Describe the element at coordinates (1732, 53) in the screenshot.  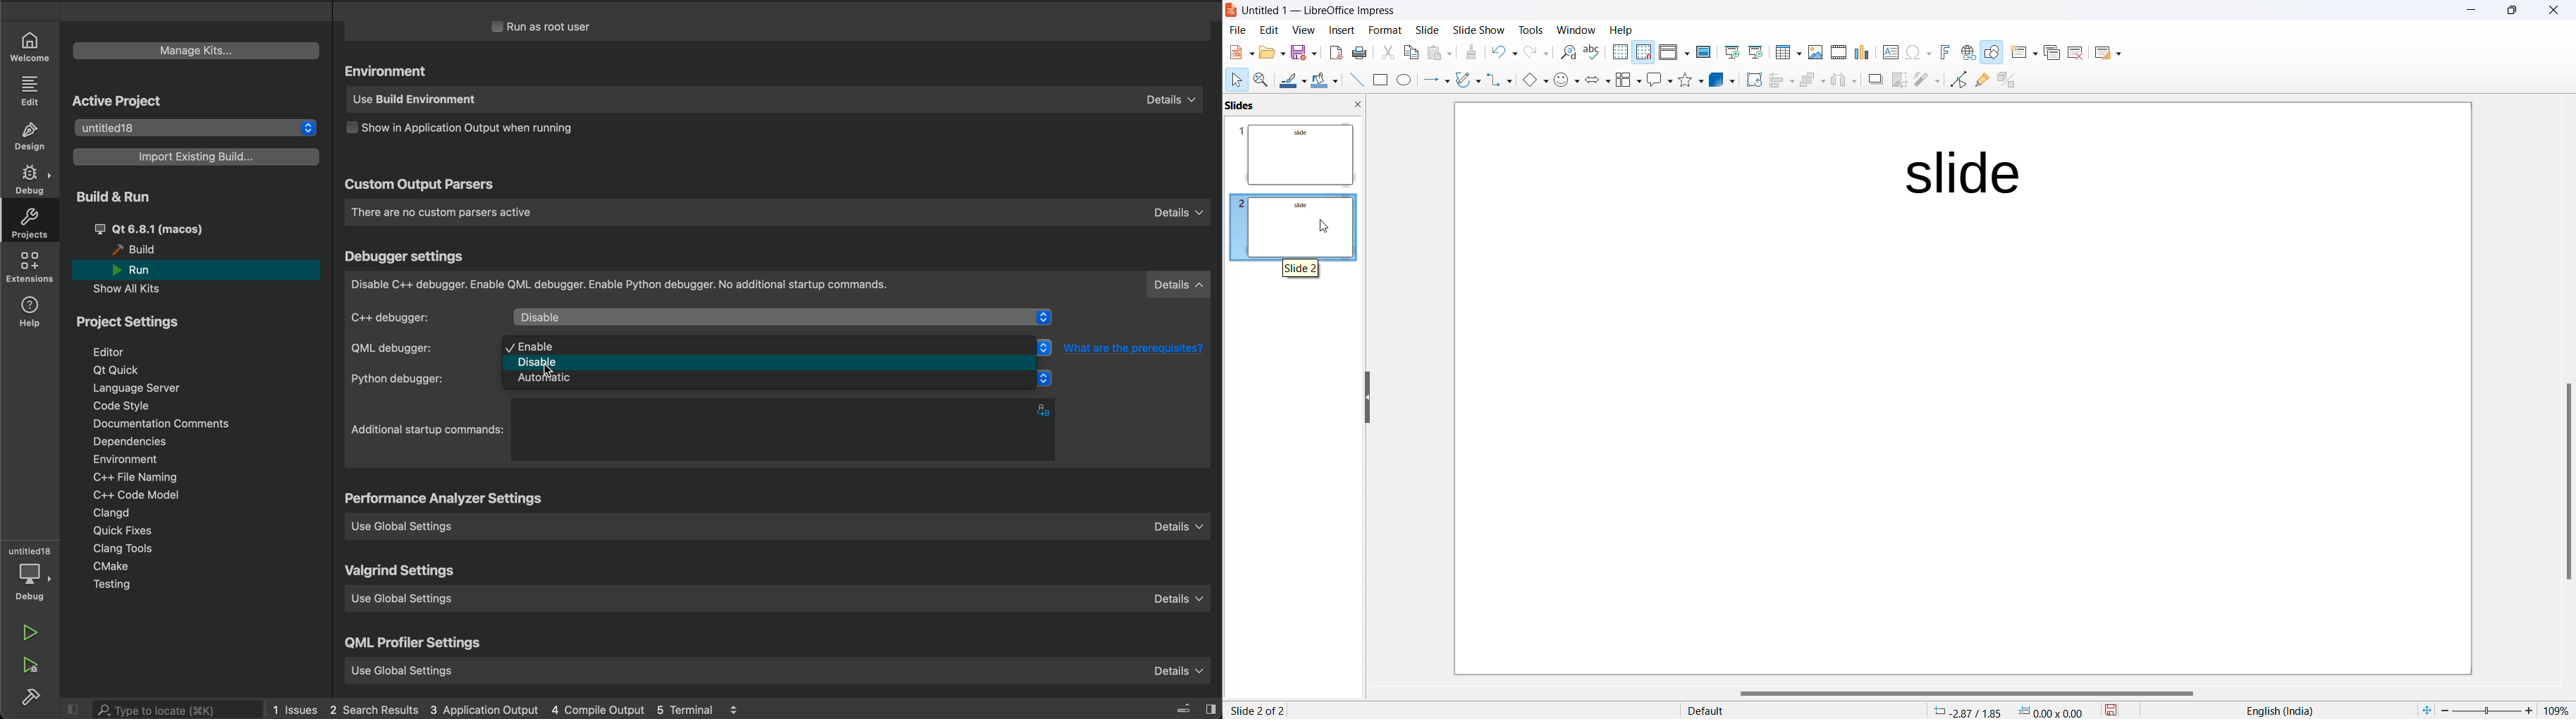
I see `Start from first slide` at that location.